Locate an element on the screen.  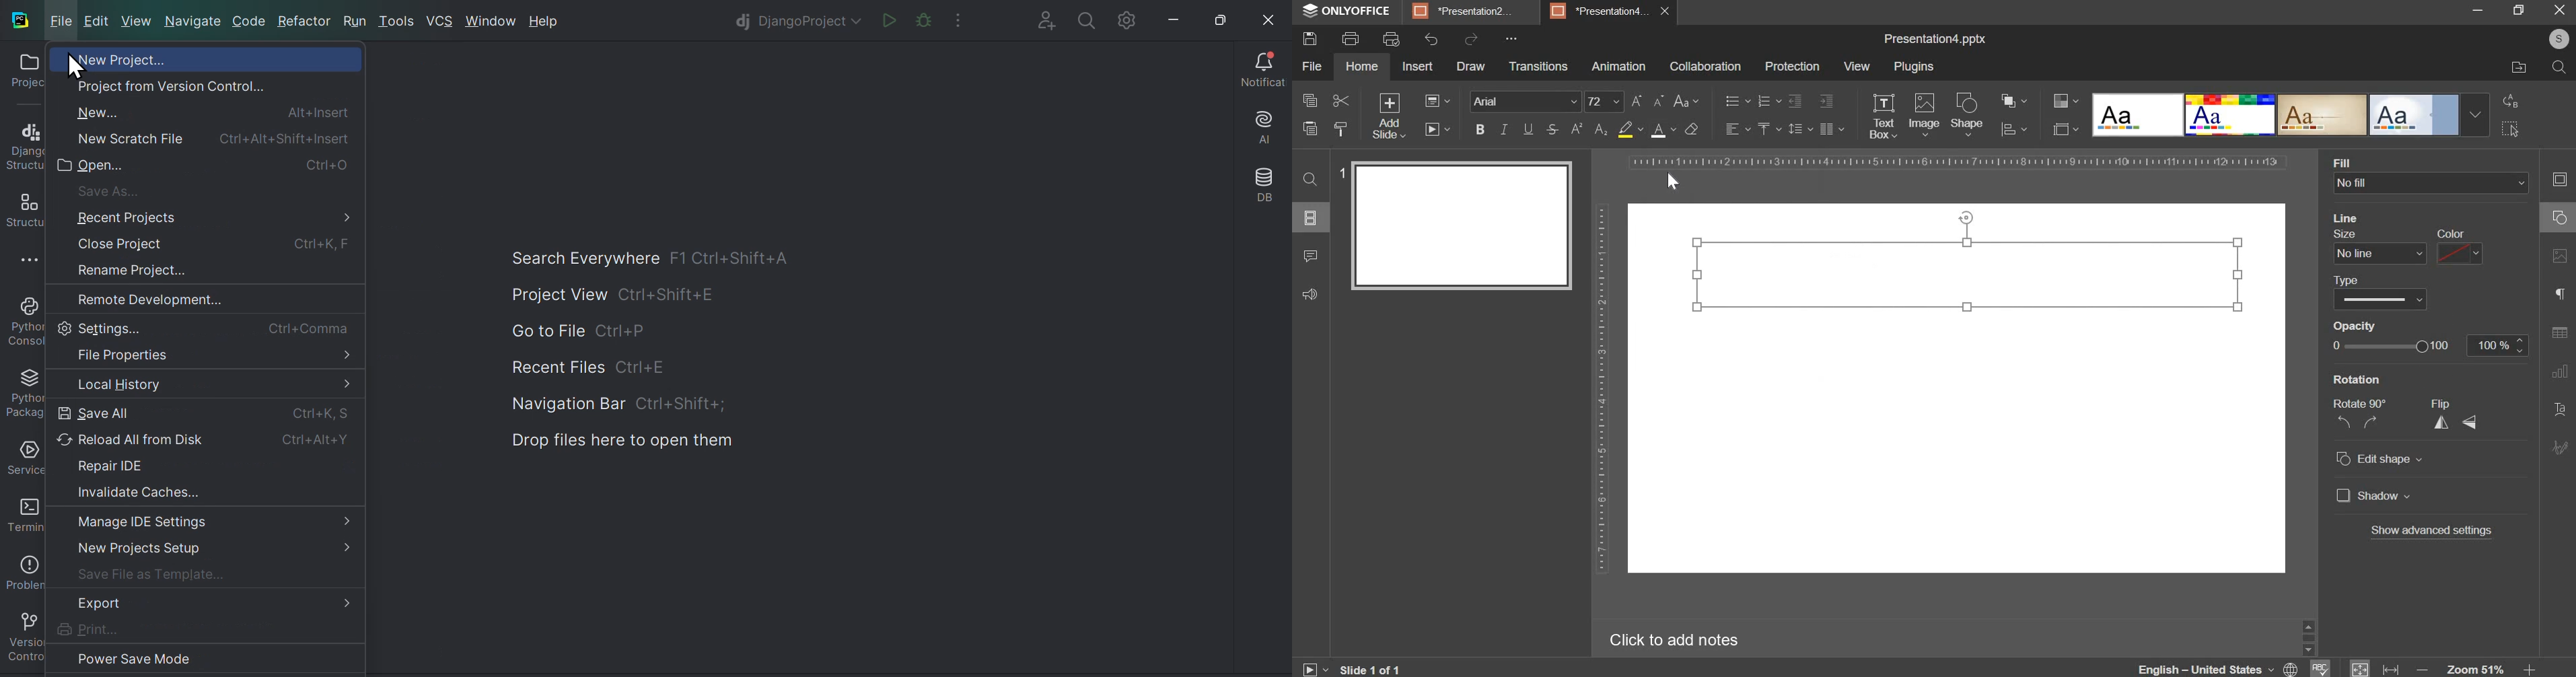
zoom out is located at coordinates (2420, 666).